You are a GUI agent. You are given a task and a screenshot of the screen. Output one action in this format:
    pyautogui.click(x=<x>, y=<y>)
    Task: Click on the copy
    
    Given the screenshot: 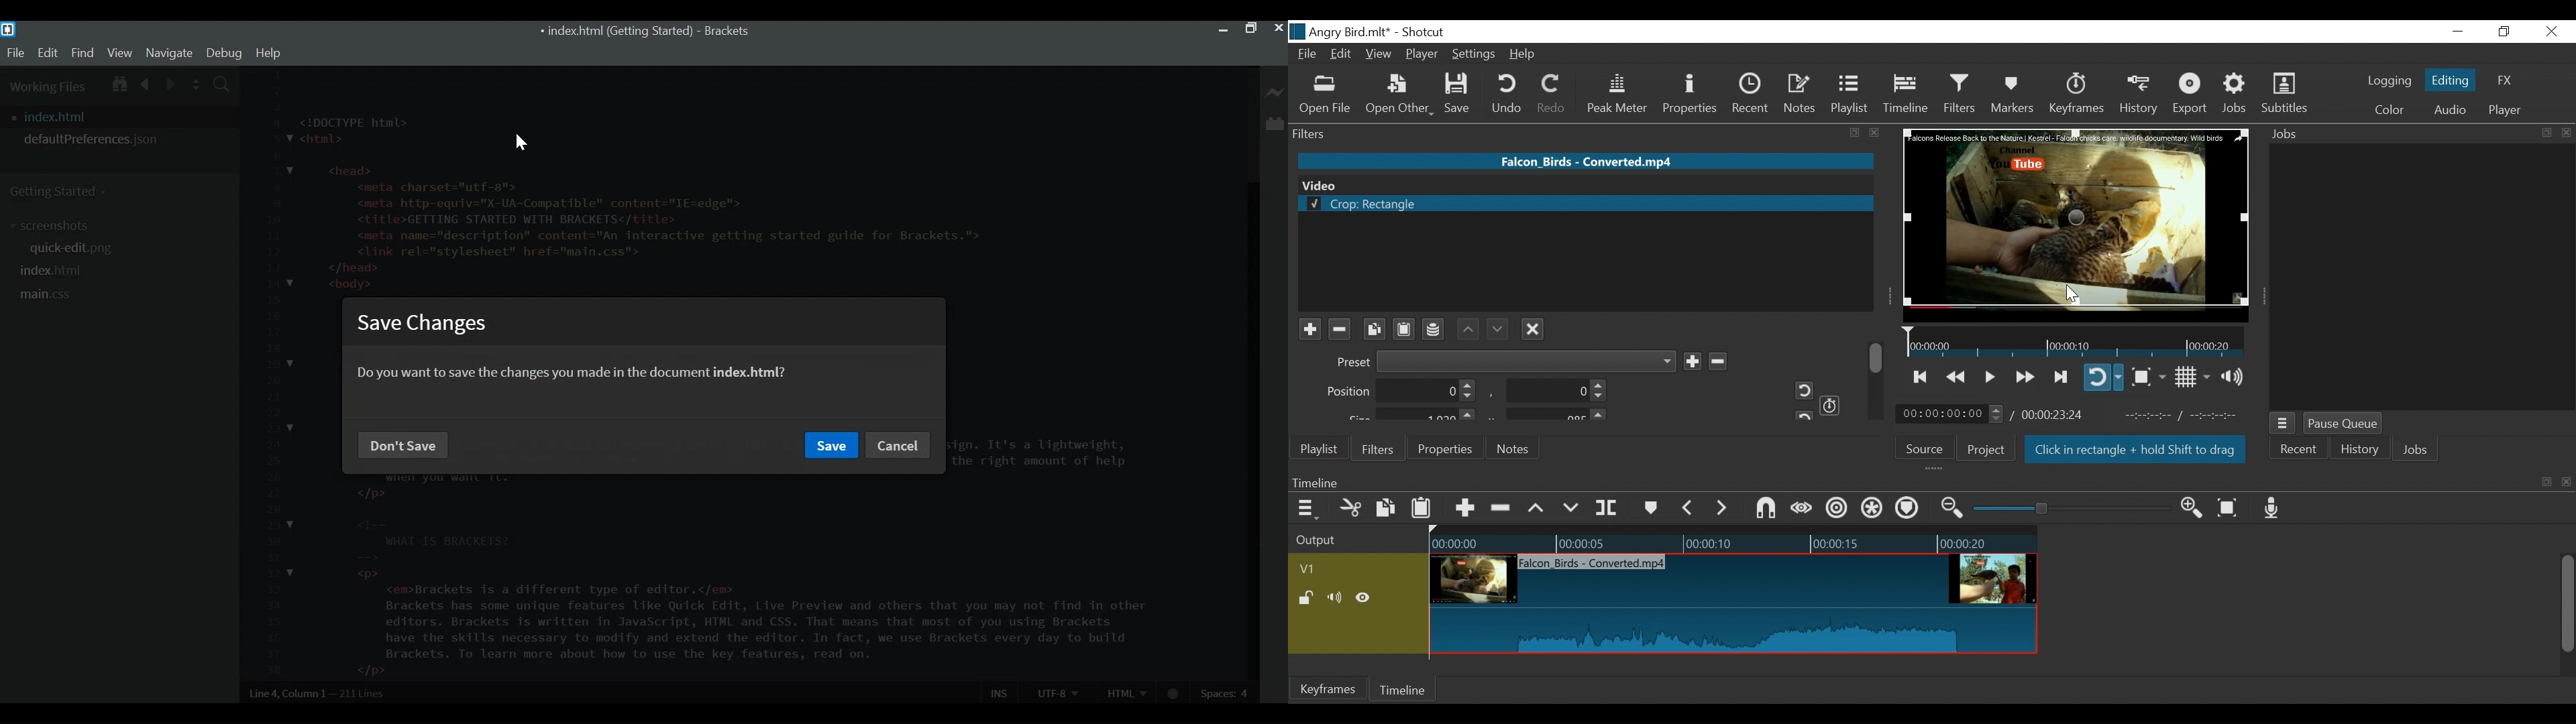 What is the action you would take?
    pyautogui.click(x=2546, y=482)
    